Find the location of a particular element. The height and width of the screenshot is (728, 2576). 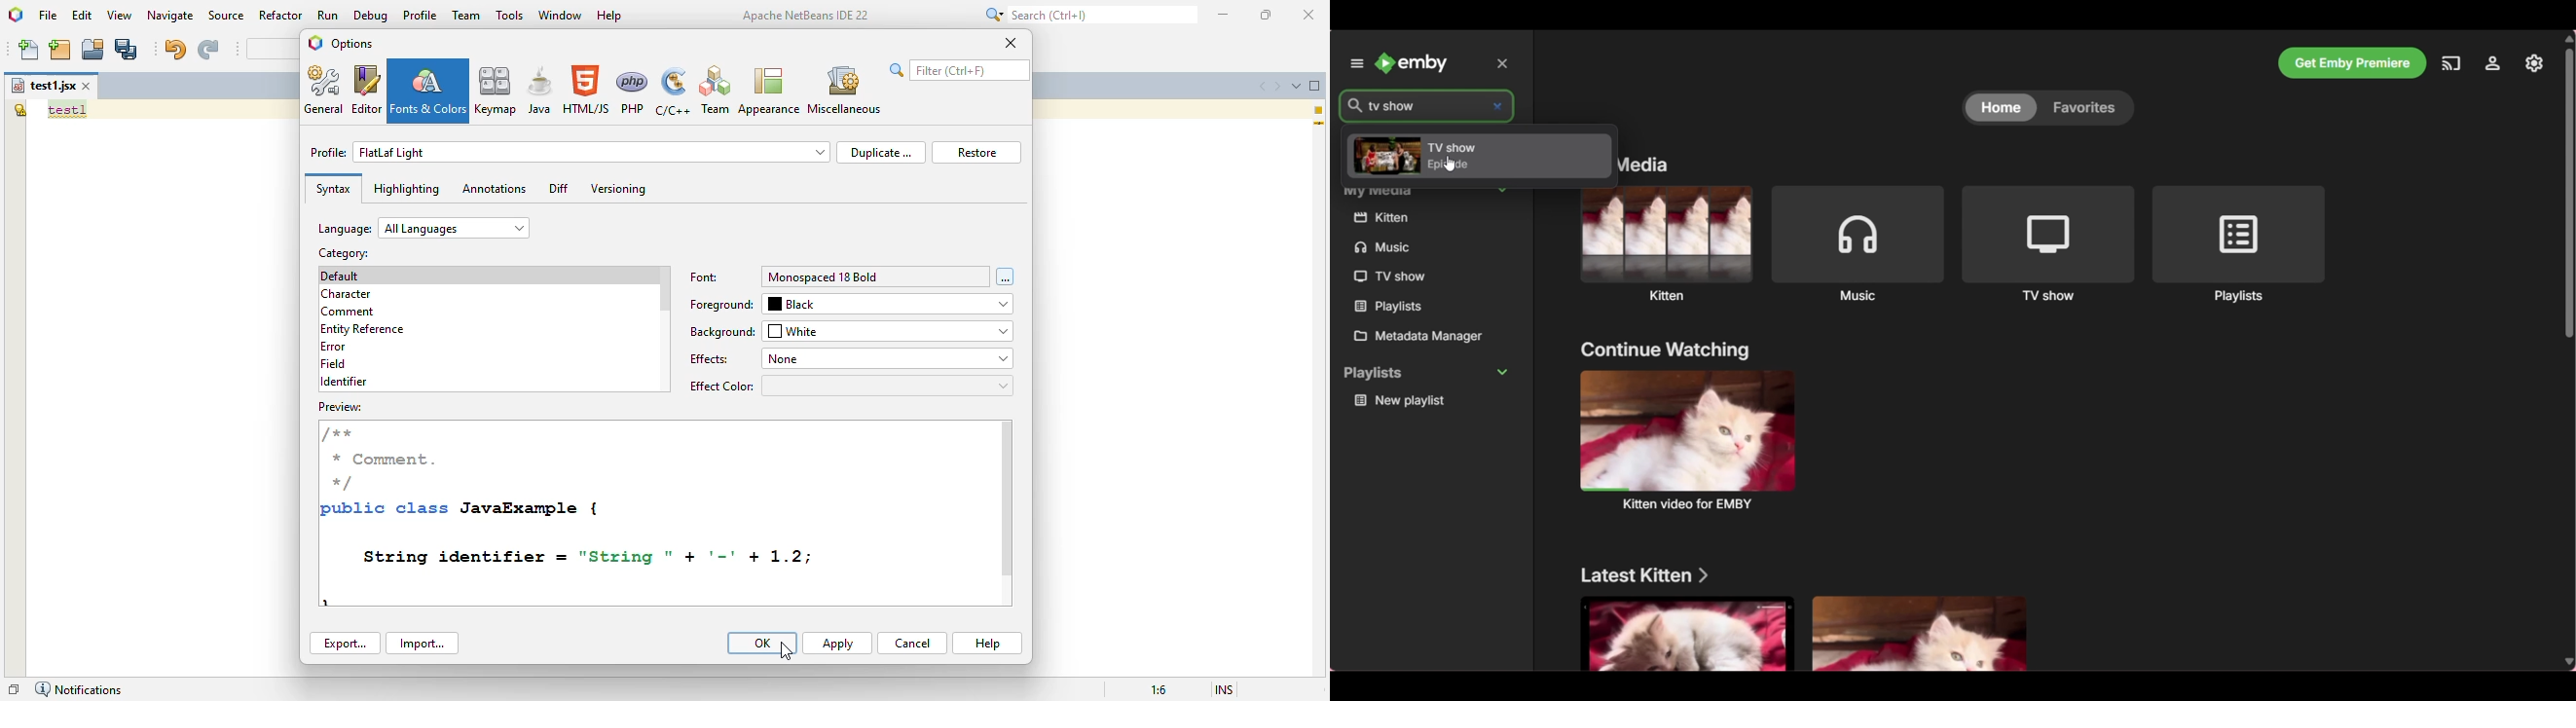

search is located at coordinates (960, 70).